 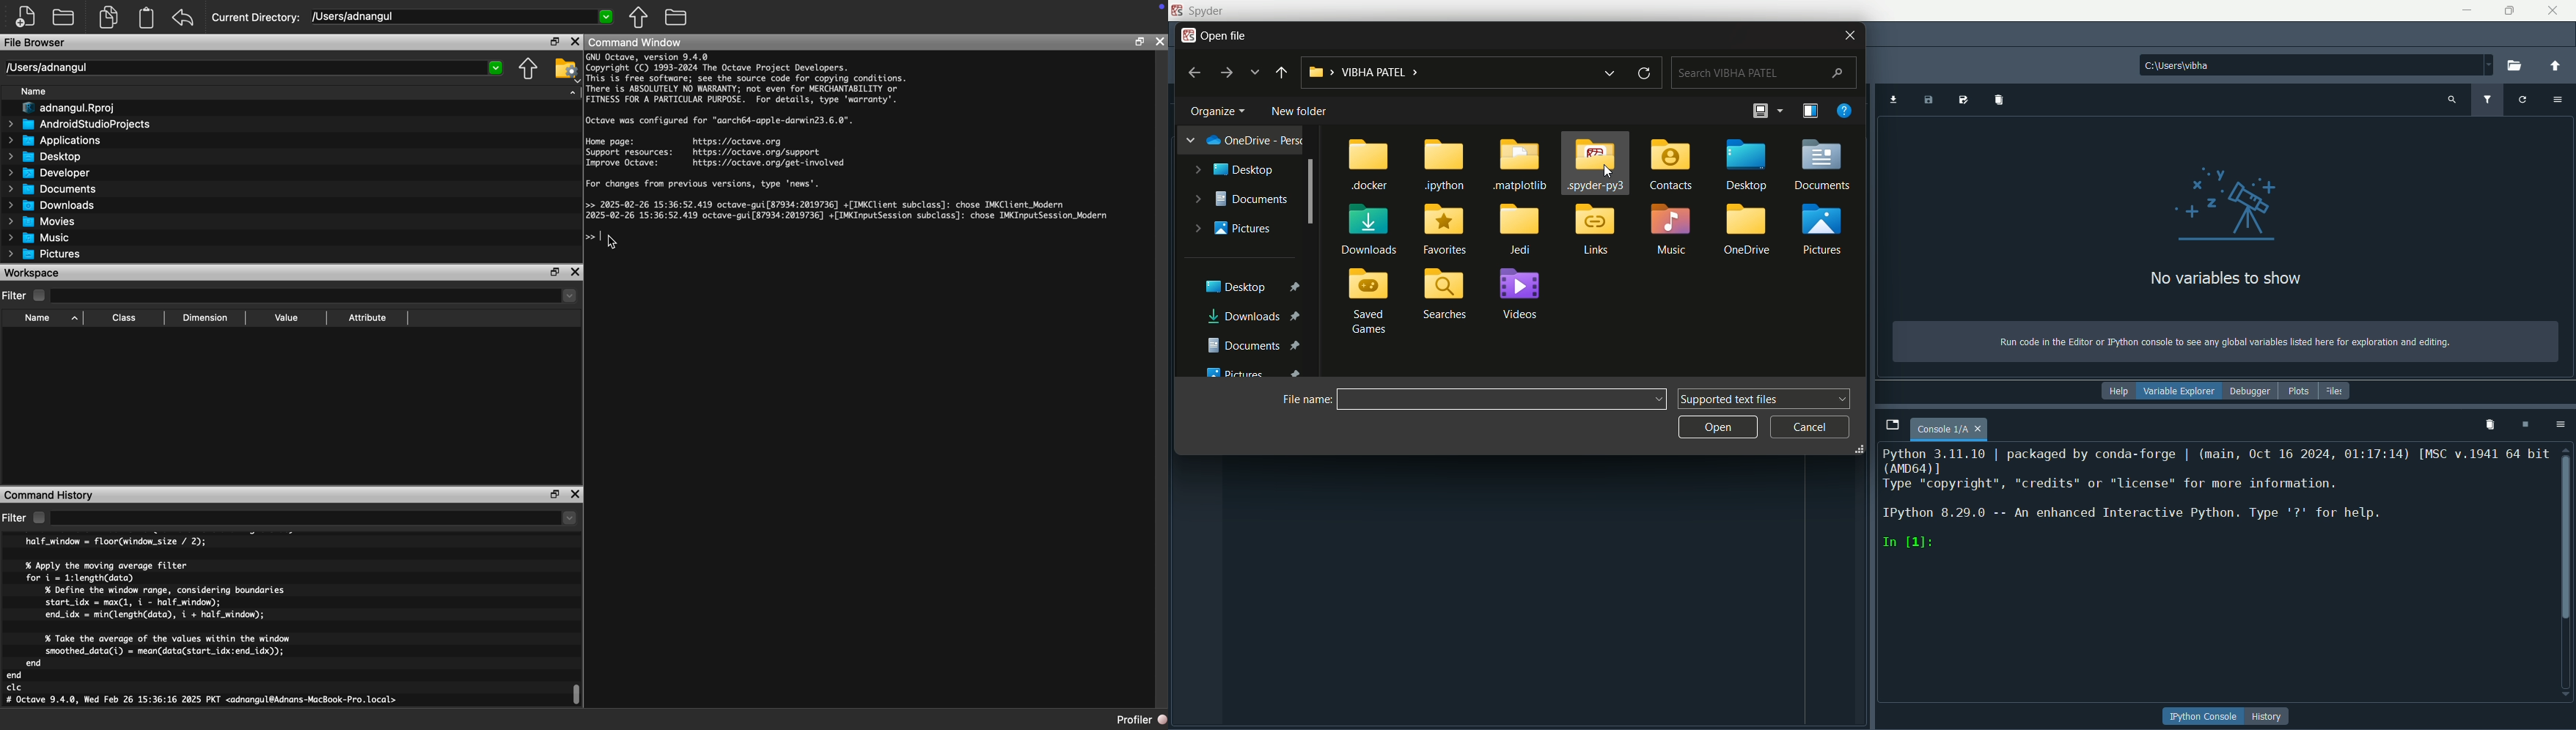 I want to click on folder, so click(x=1748, y=163).